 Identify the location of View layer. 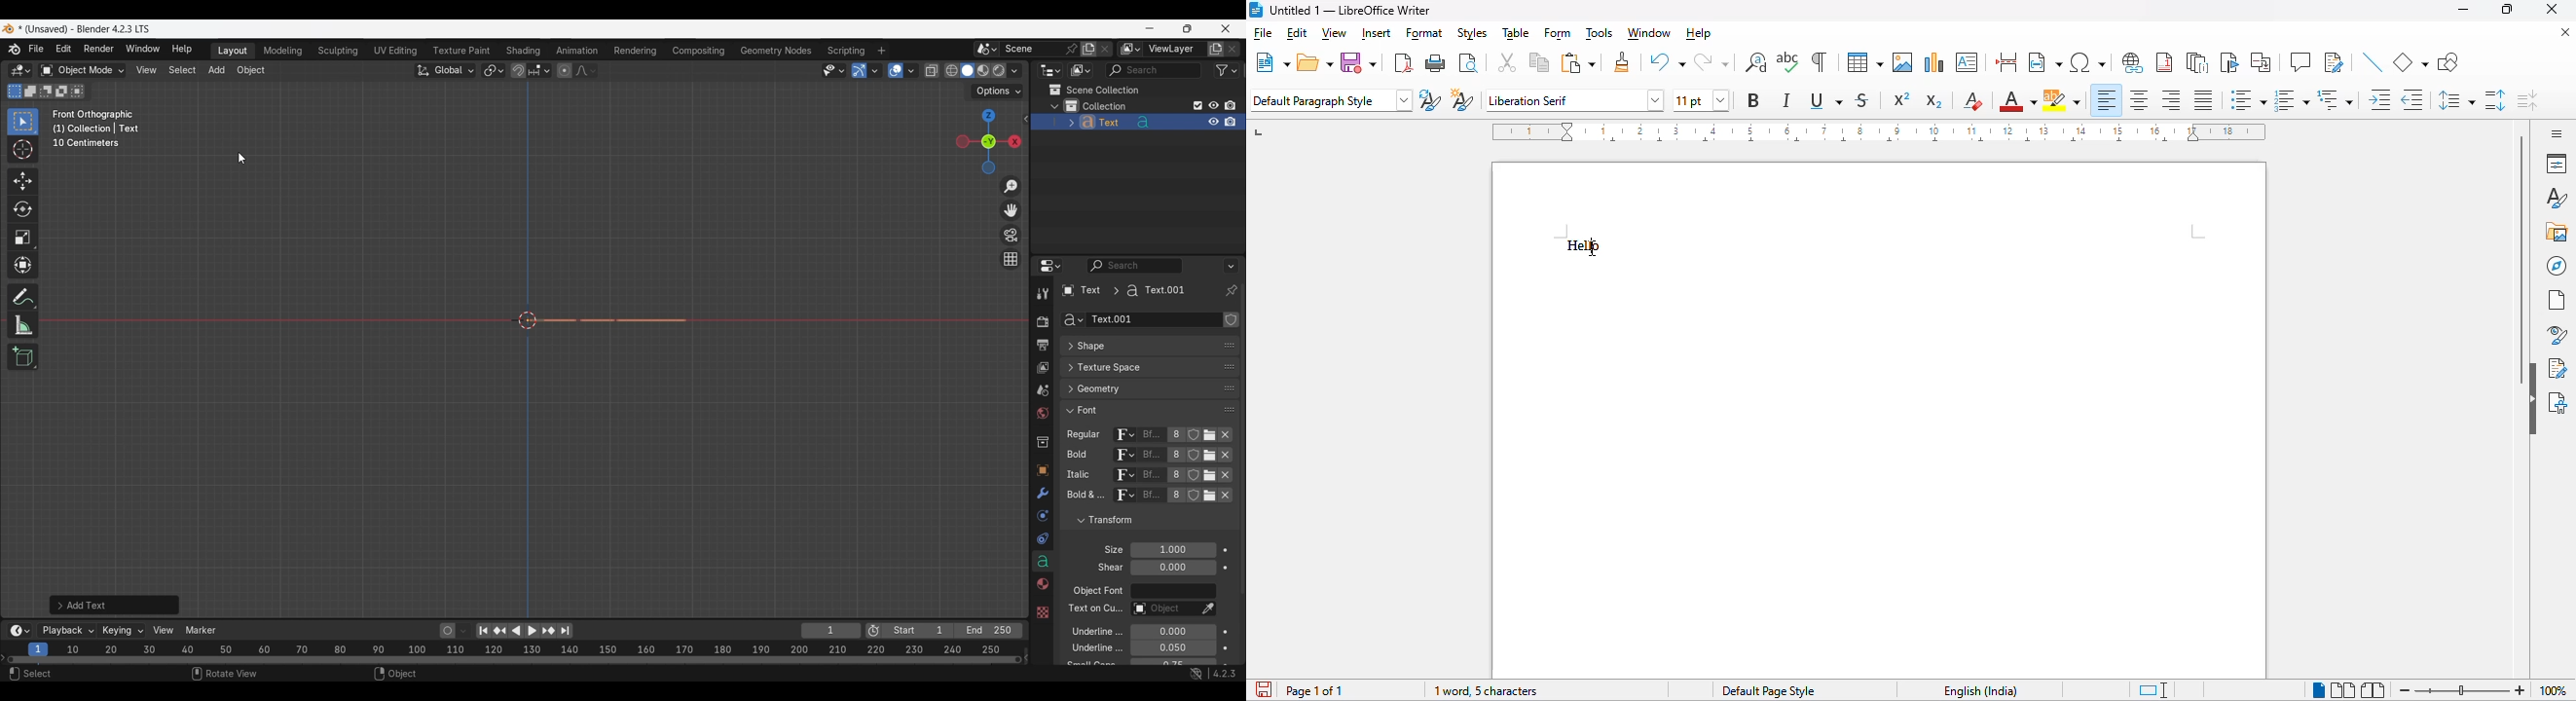
(1042, 369).